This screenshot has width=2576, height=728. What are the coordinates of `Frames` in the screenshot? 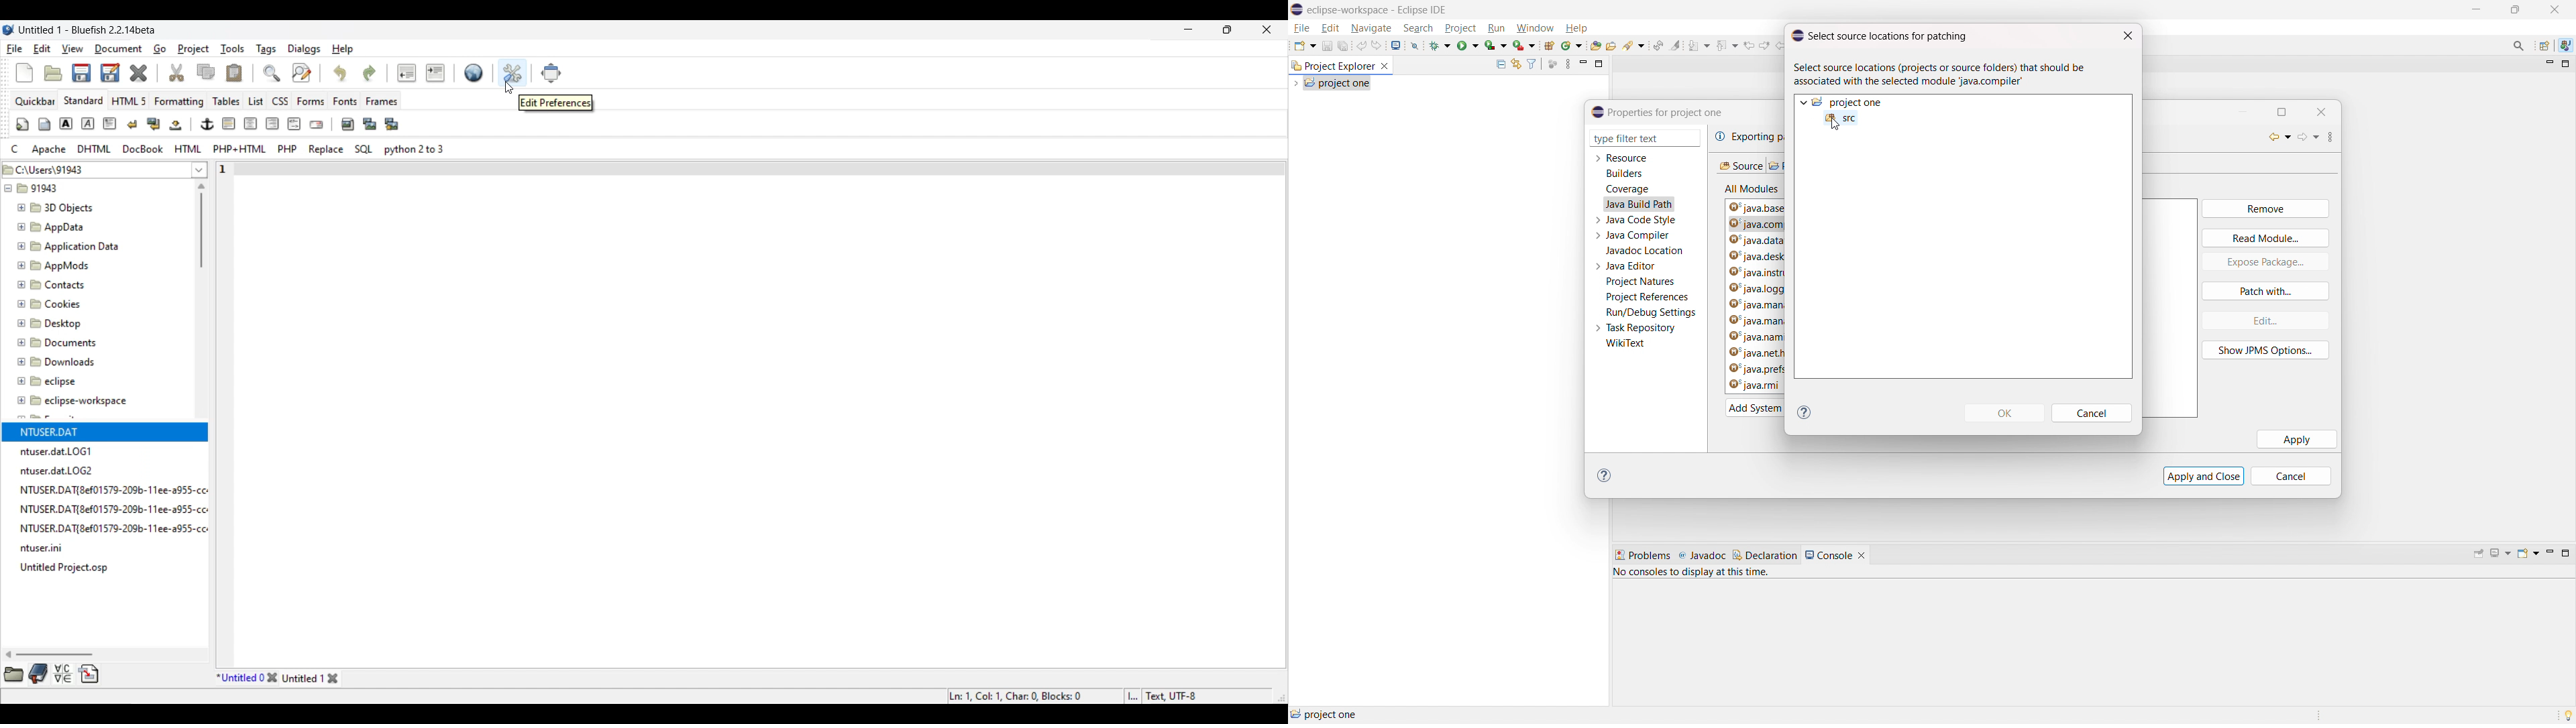 It's located at (382, 101).